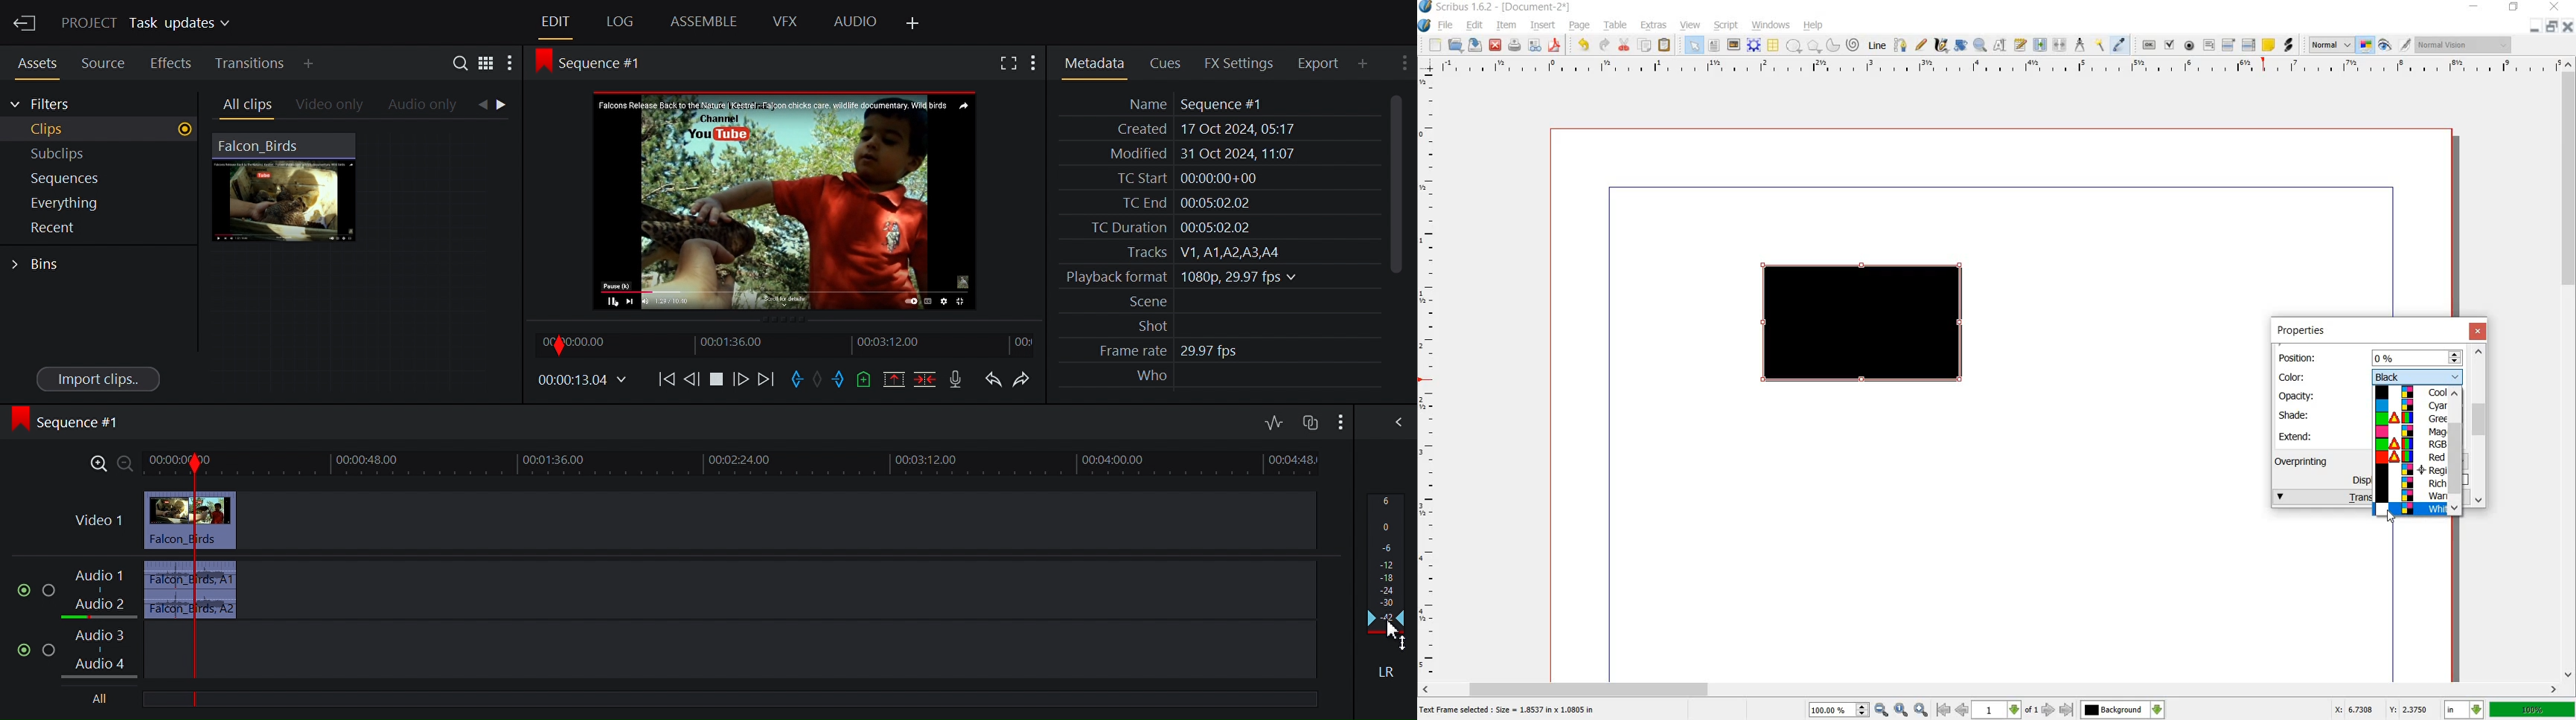  I want to click on preflight verifier, so click(1534, 46).